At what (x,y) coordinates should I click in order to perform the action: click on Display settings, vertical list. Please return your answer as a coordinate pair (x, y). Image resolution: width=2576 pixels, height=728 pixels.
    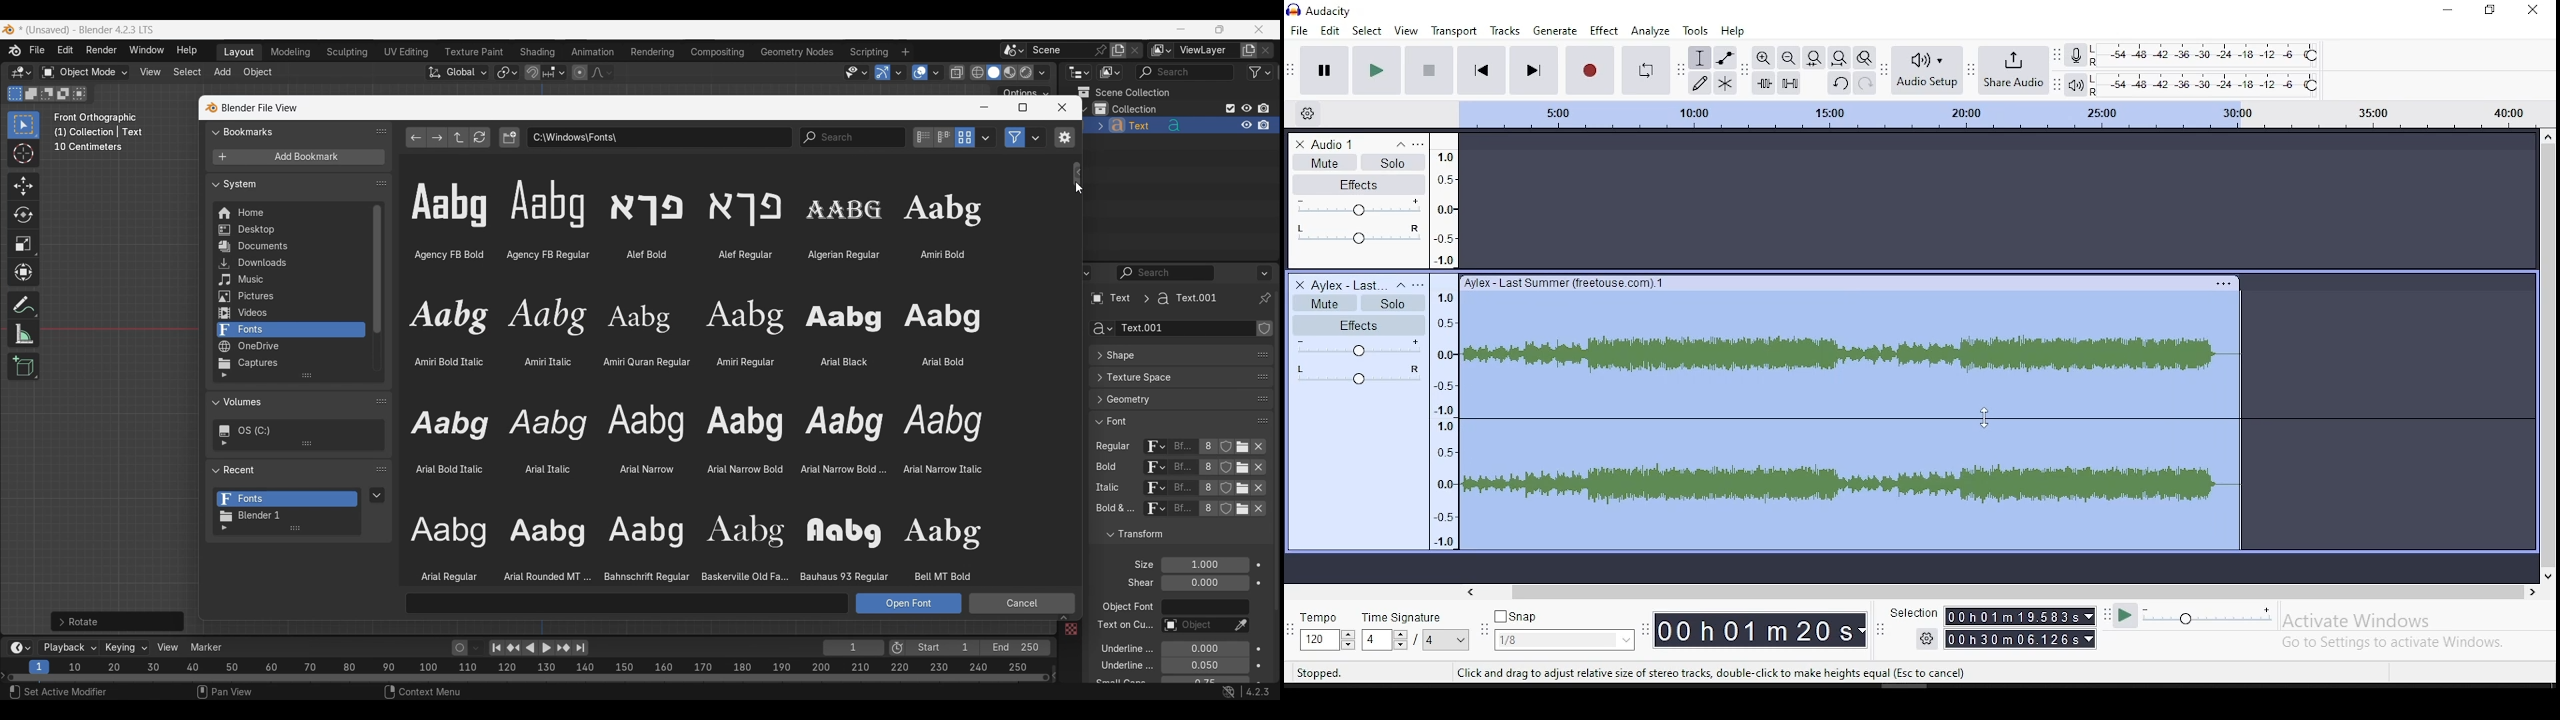
    Looking at the image, I should click on (923, 137).